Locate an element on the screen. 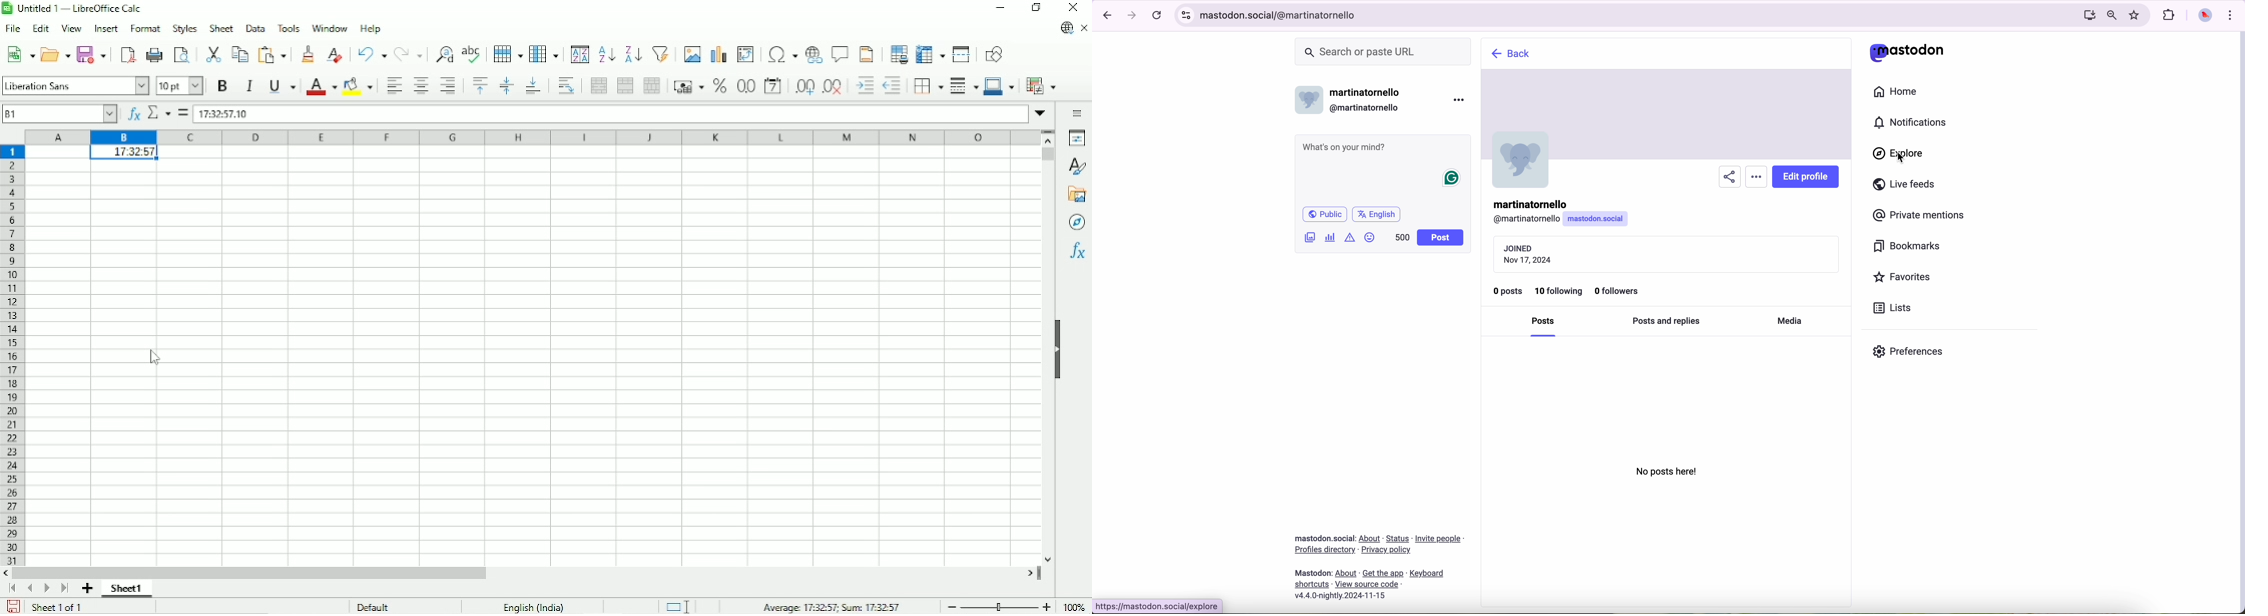 The height and width of the screenshot is (616, 2268). Redo is located at coordinates (408, 54).